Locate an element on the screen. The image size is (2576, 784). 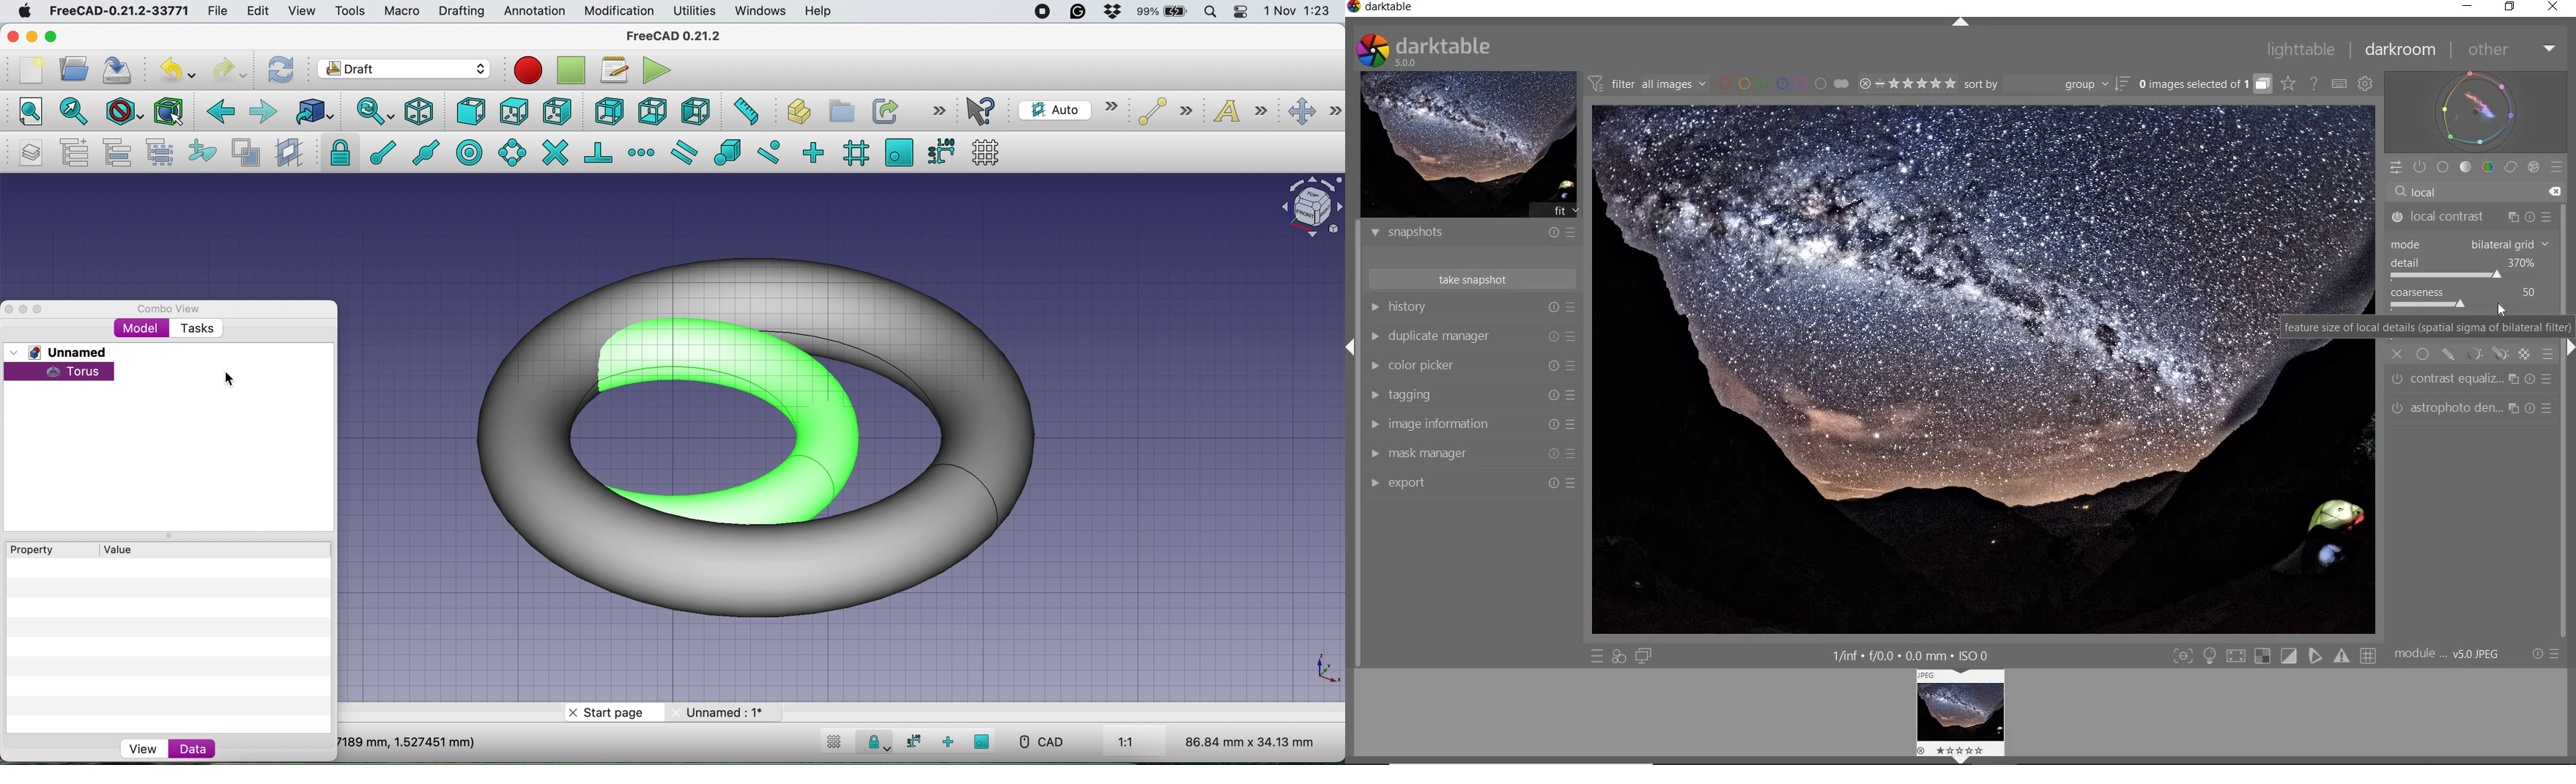
redo is located at coordinates (229, 71).